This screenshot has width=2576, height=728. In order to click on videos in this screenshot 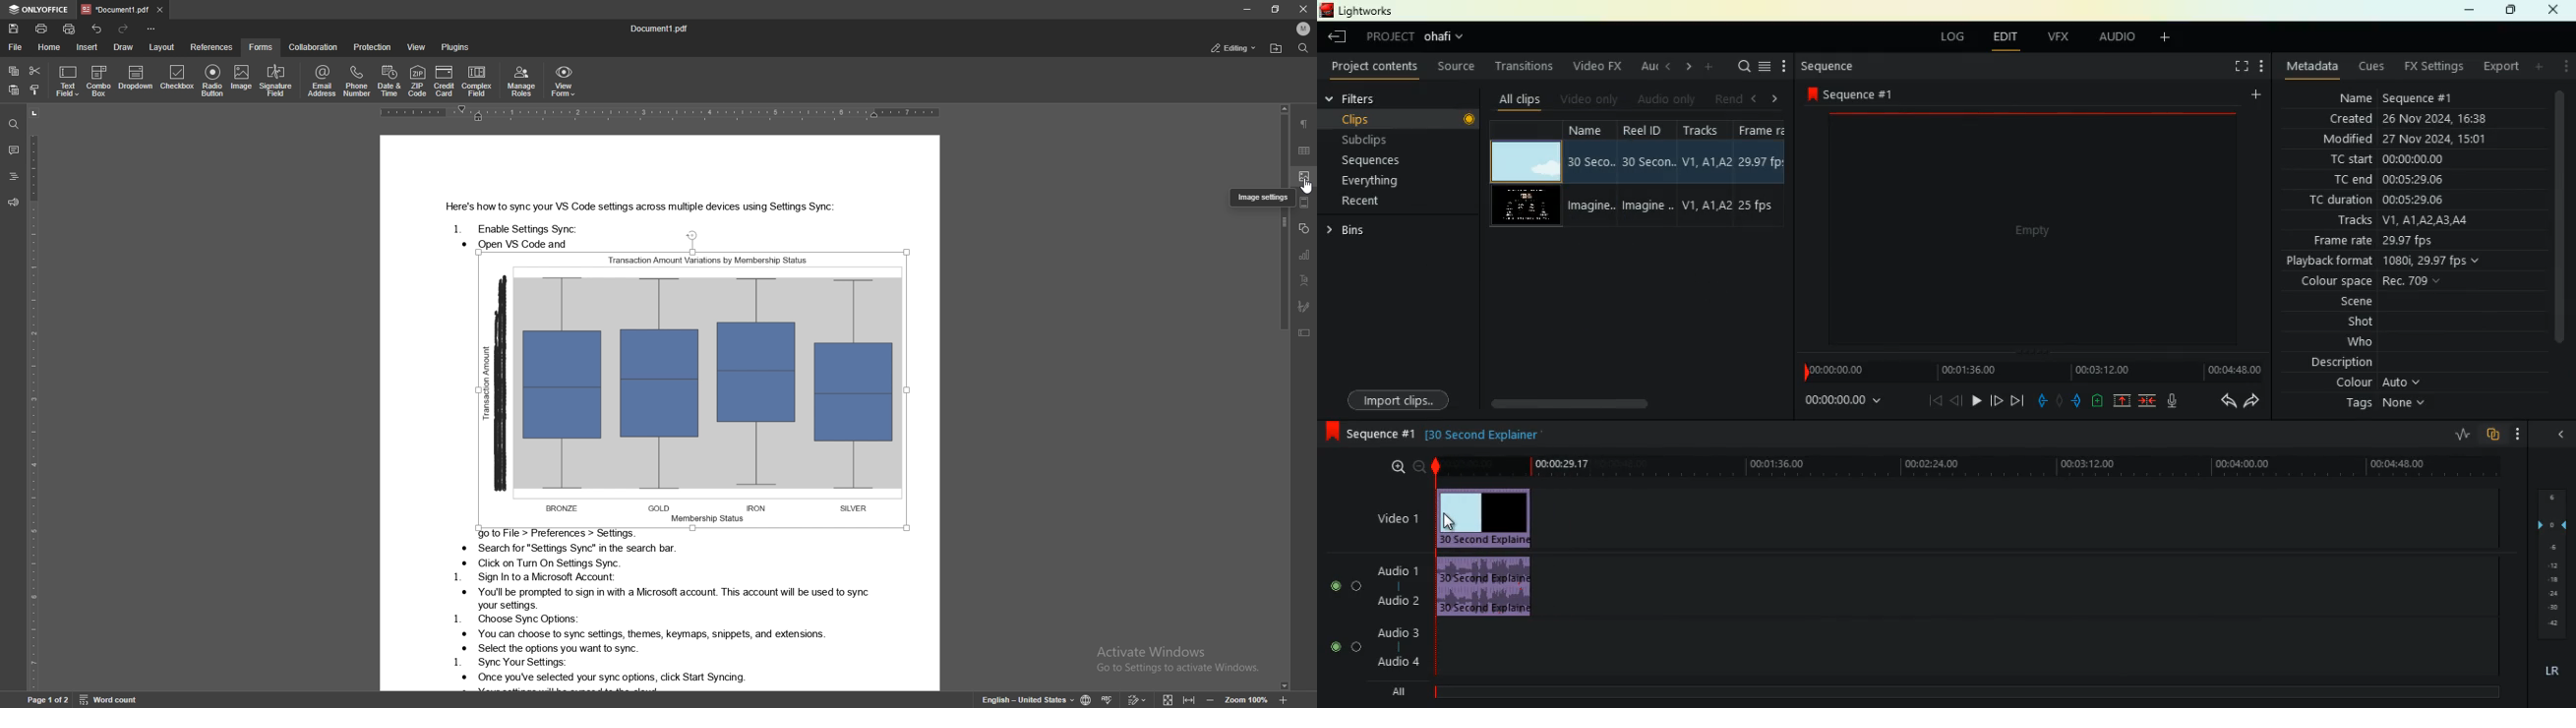, I will do `click(1528, 204)`.